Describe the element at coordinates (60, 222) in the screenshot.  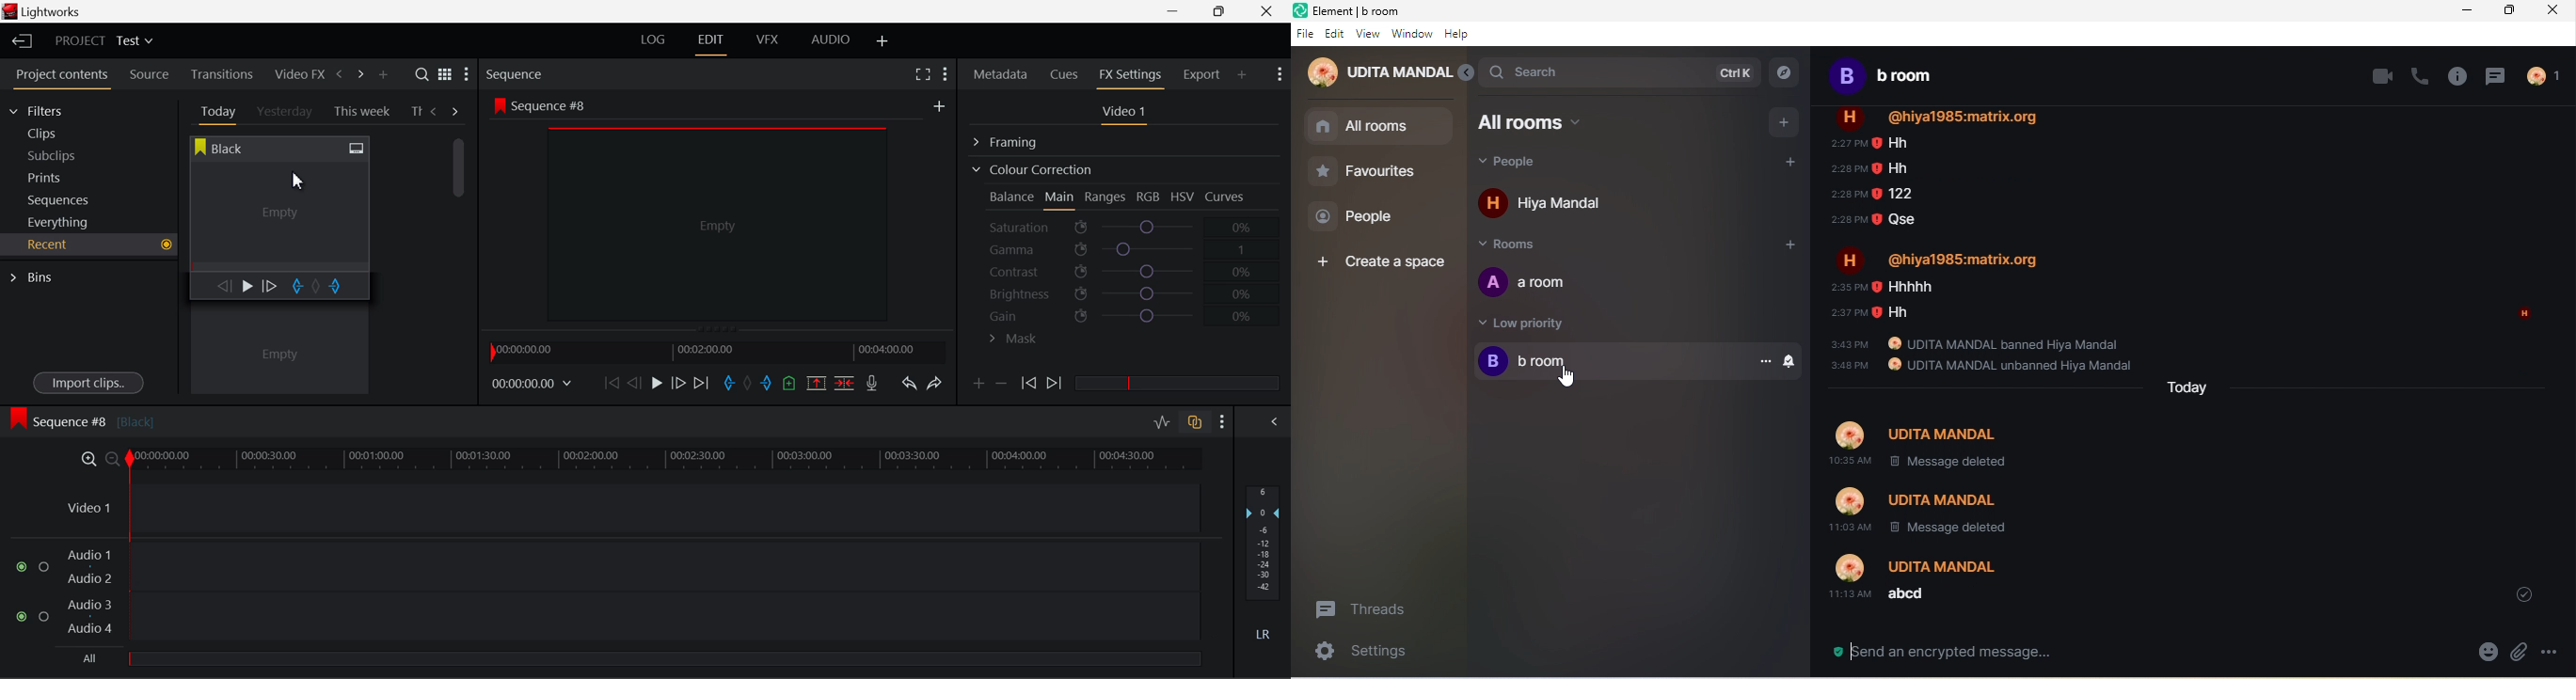
I see `Everything` at that location.